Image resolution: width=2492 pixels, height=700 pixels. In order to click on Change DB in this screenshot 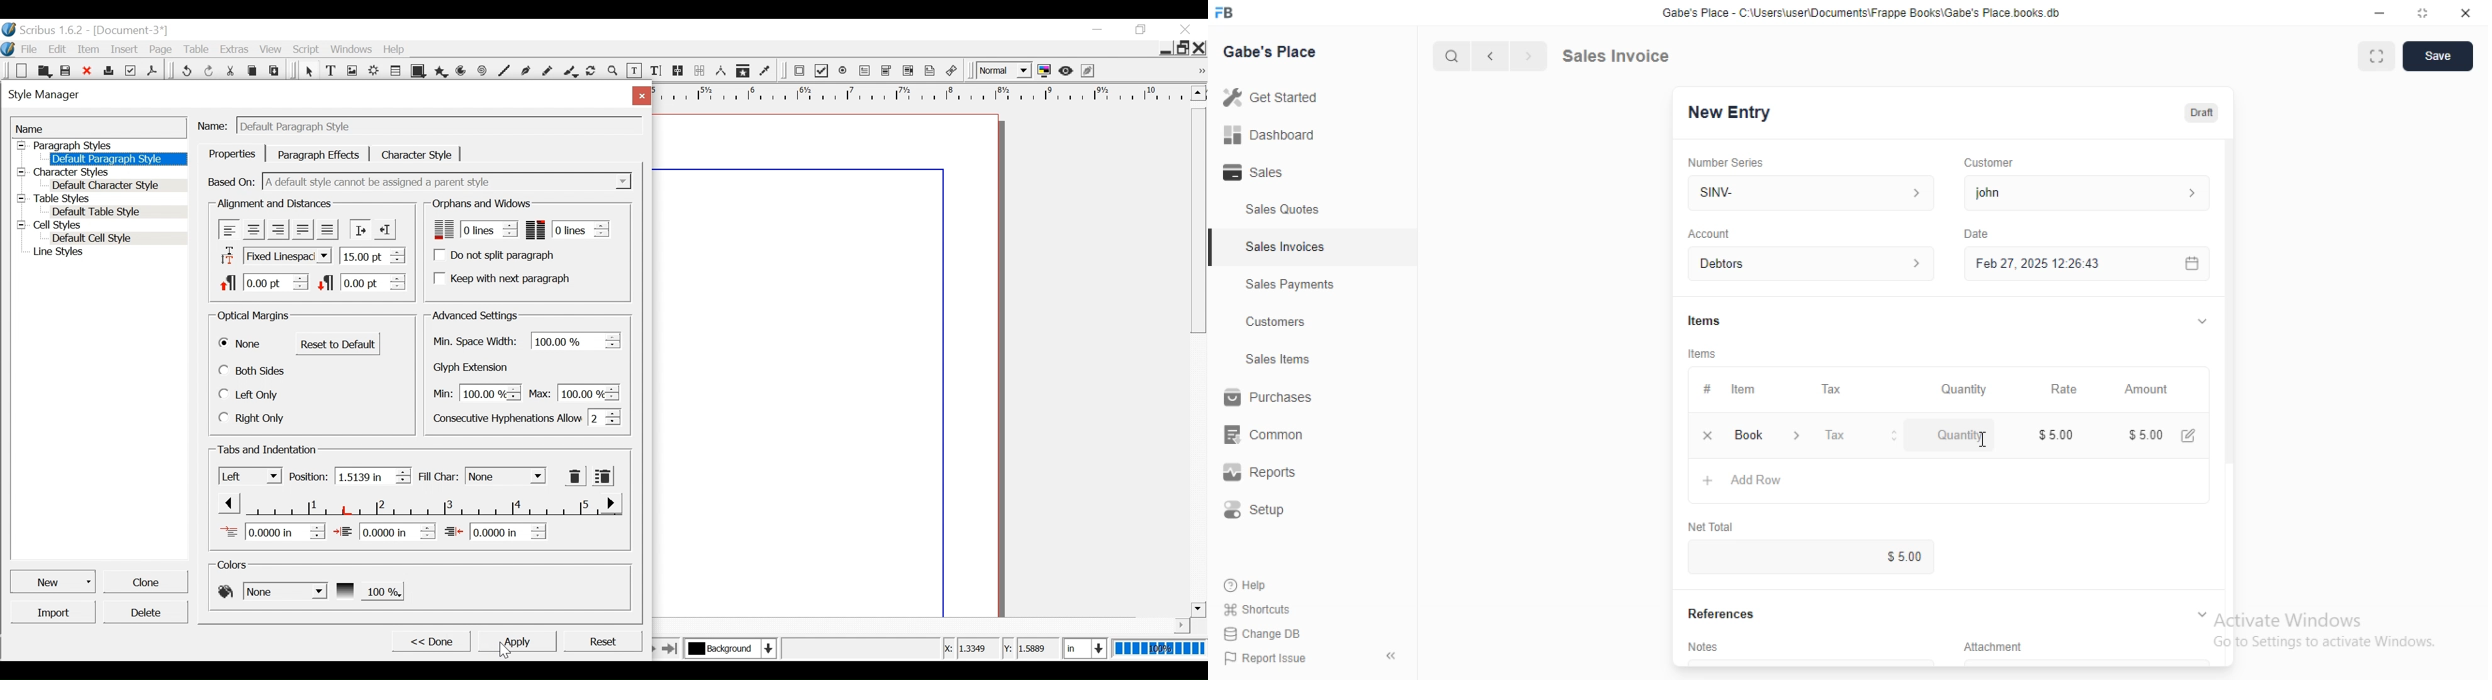, I will do `click(1265, 634)`.